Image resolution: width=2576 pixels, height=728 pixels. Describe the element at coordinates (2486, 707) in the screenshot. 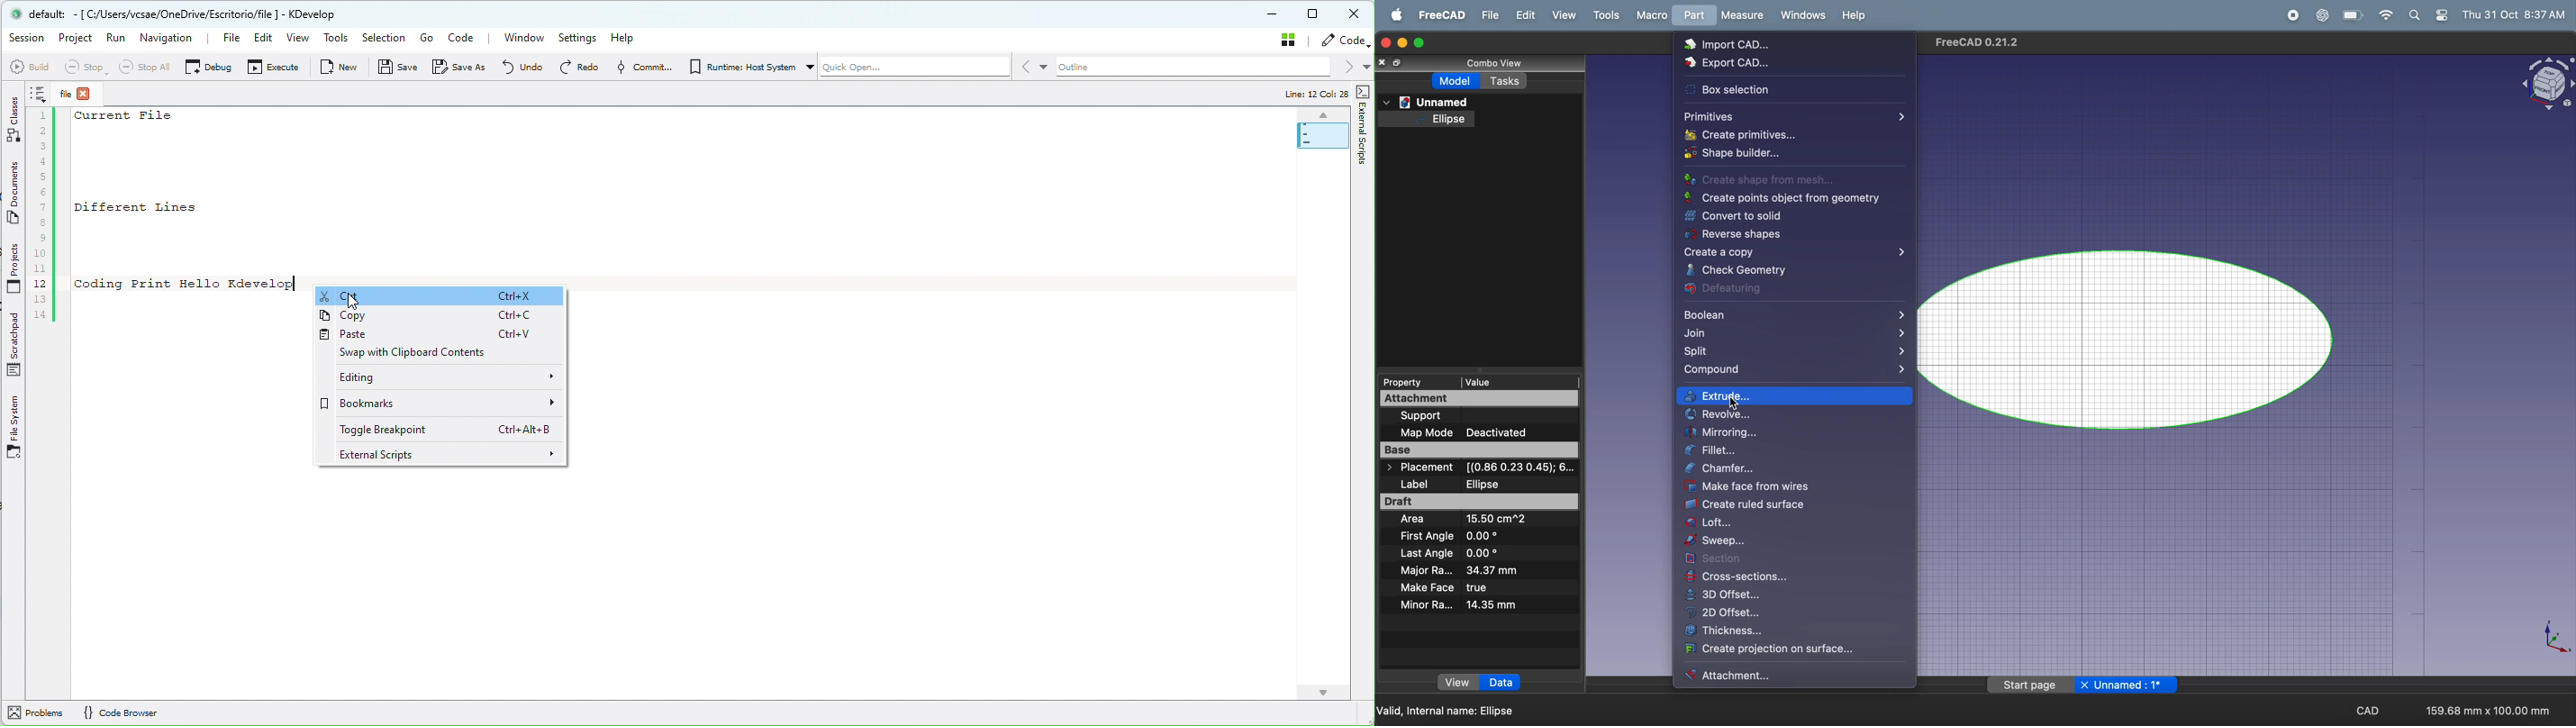

I see `159.68mm * 100.mm` at that location.